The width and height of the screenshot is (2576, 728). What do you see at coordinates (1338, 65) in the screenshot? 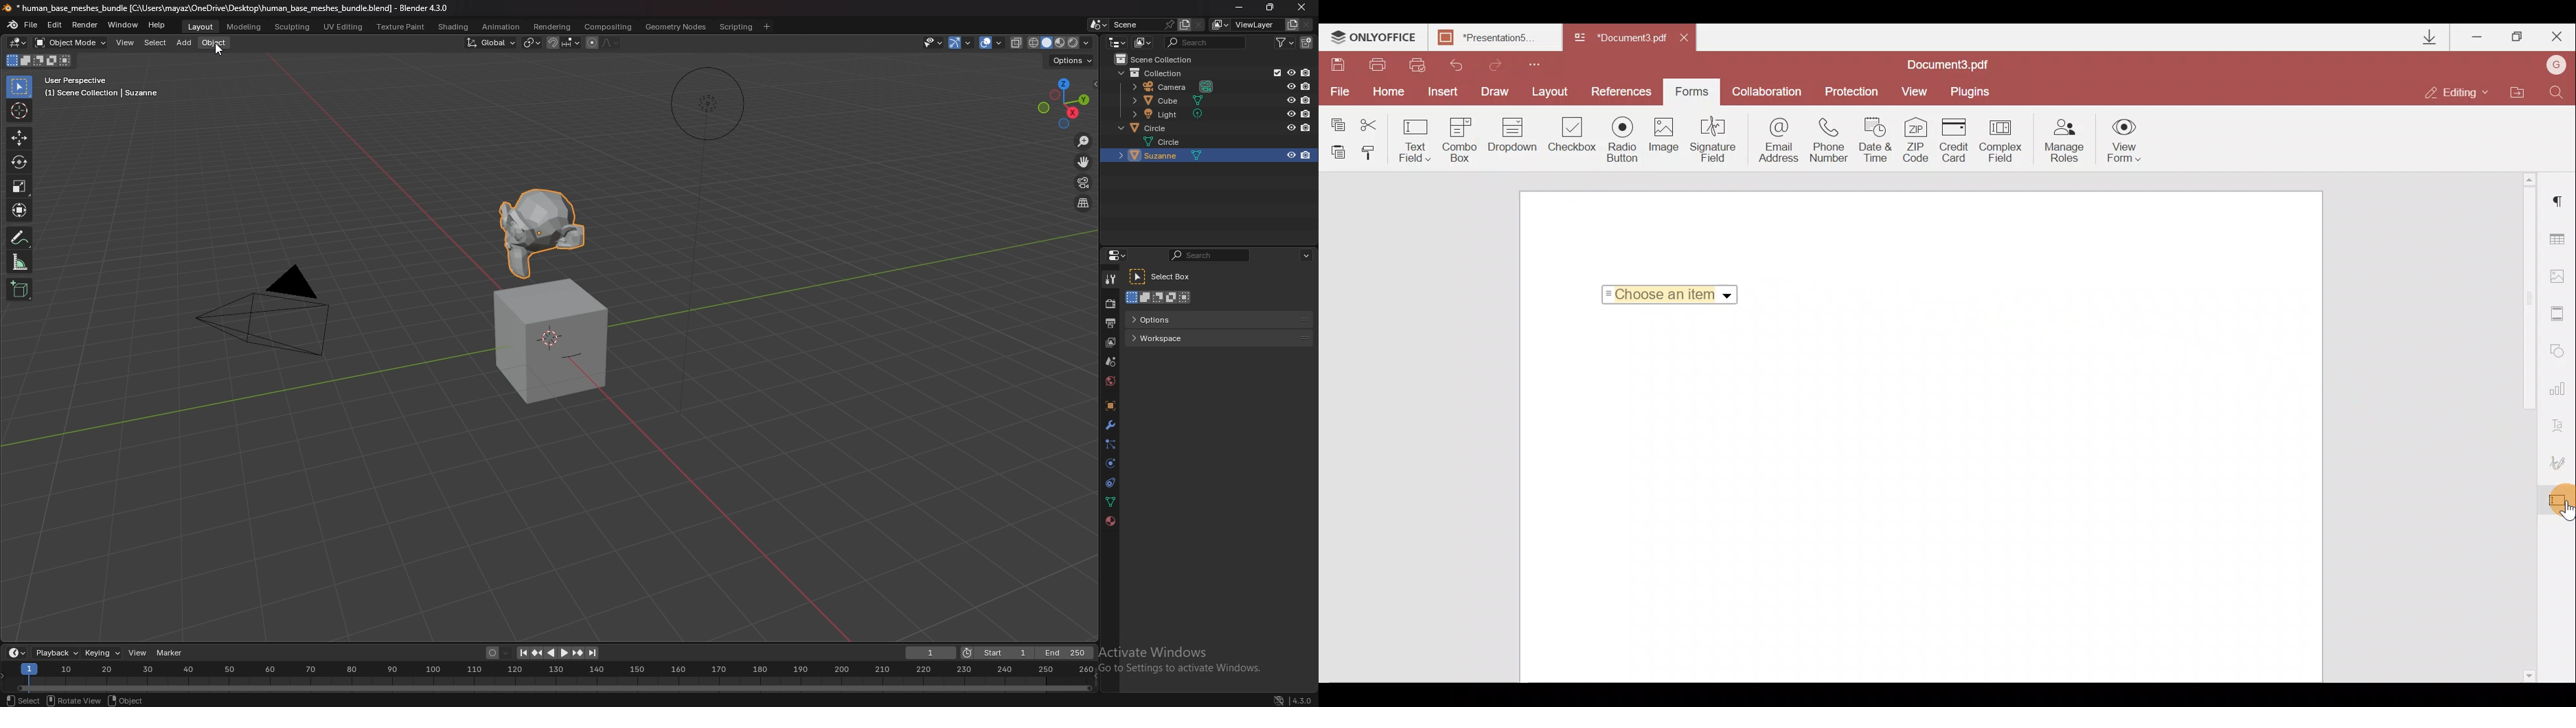
I see `Save` at bounding box center [1338, 65].